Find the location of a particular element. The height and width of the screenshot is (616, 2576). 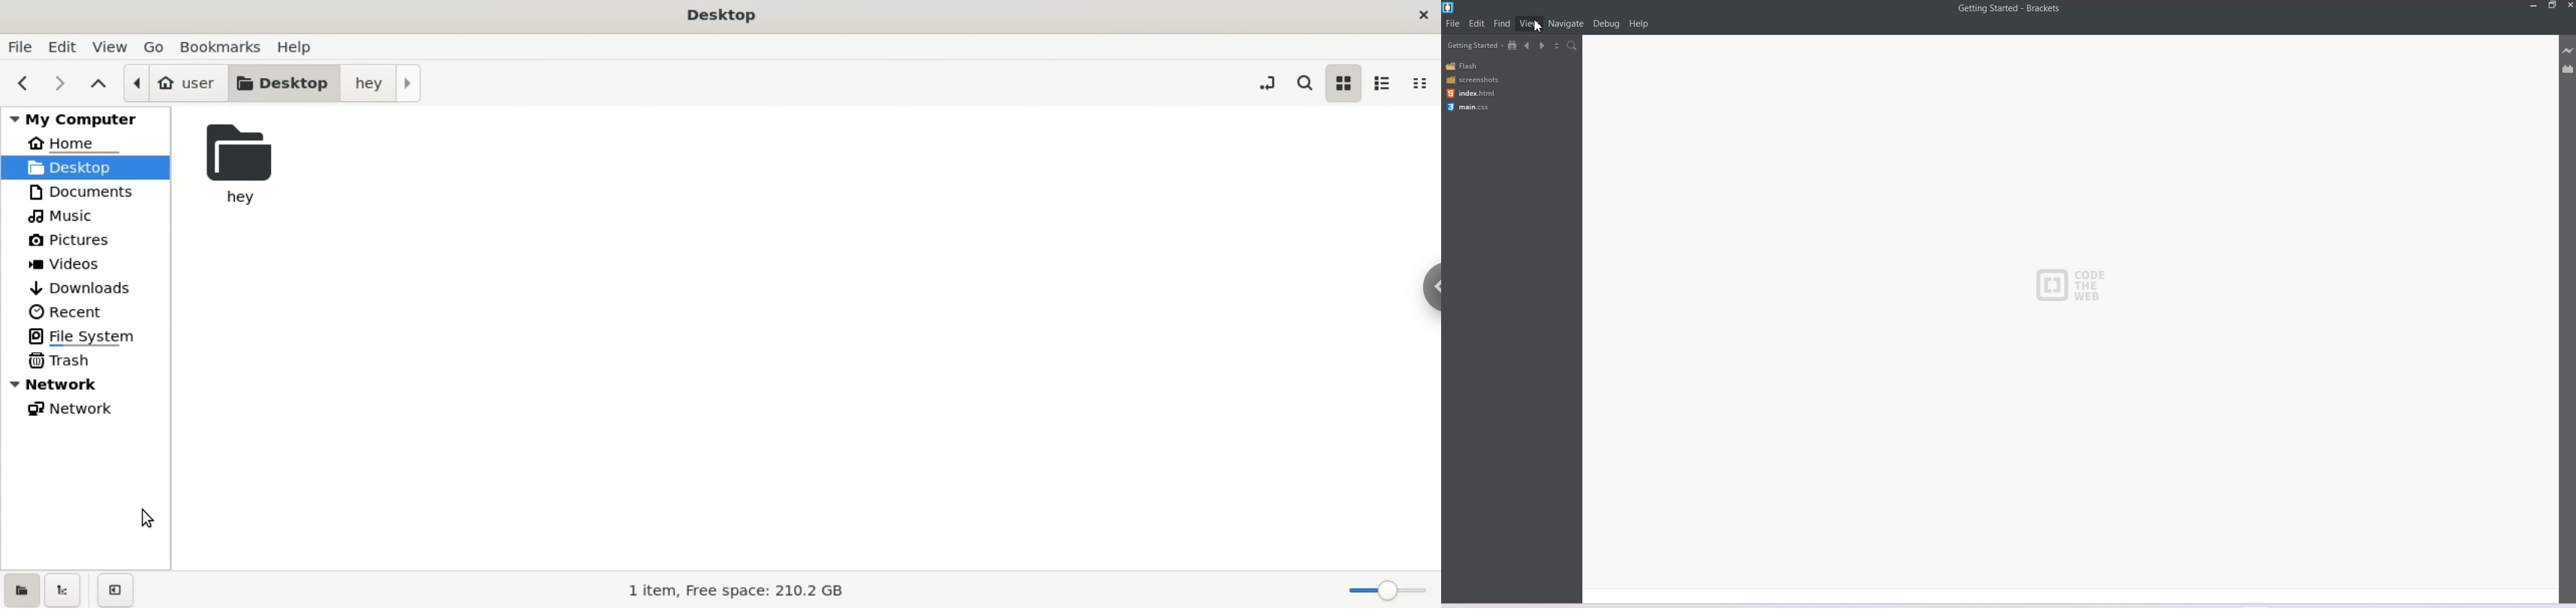

Getting Started-Brackets is located at coordinates (2009, 9).